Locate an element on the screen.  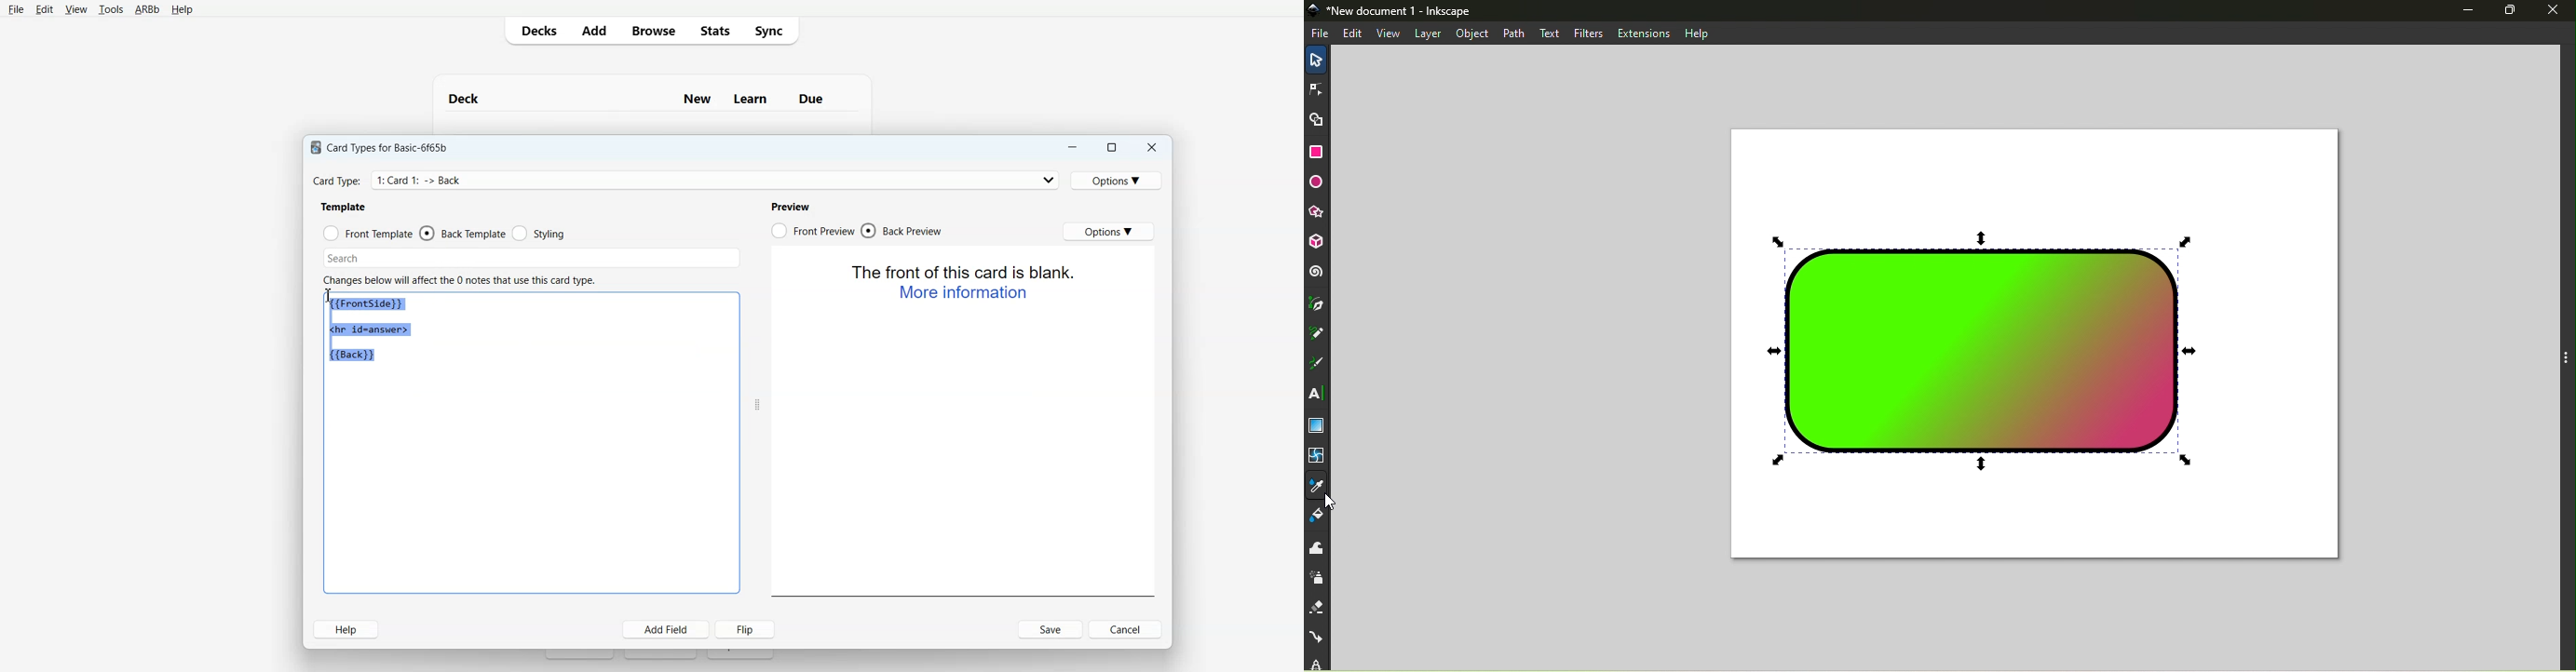
Mesh tool is located at coordinates (1319, 458).